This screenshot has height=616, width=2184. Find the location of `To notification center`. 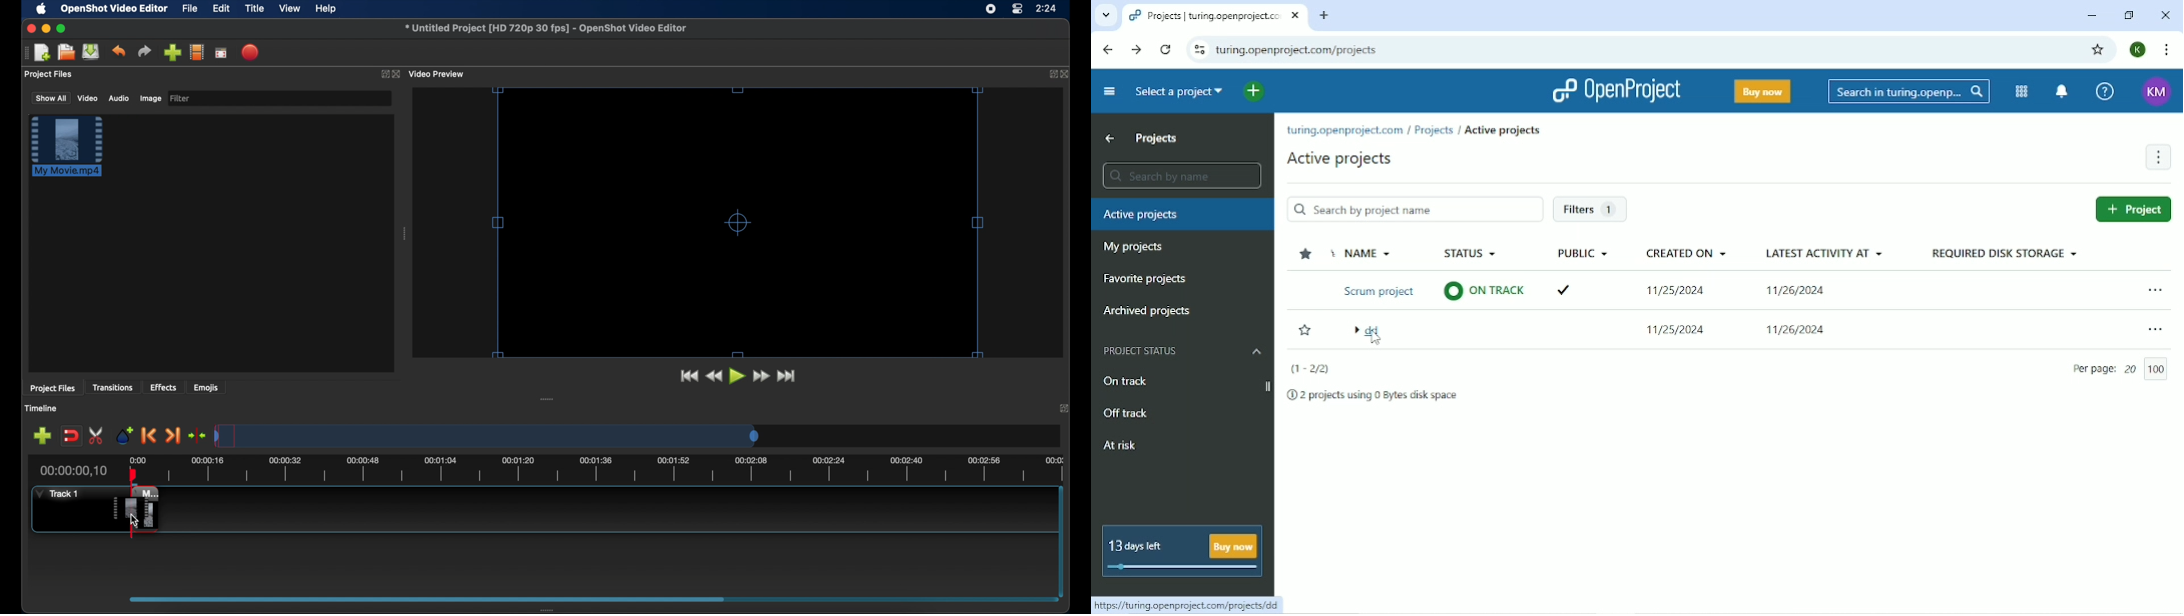

To notification center is located at coordinates (2062, 92).